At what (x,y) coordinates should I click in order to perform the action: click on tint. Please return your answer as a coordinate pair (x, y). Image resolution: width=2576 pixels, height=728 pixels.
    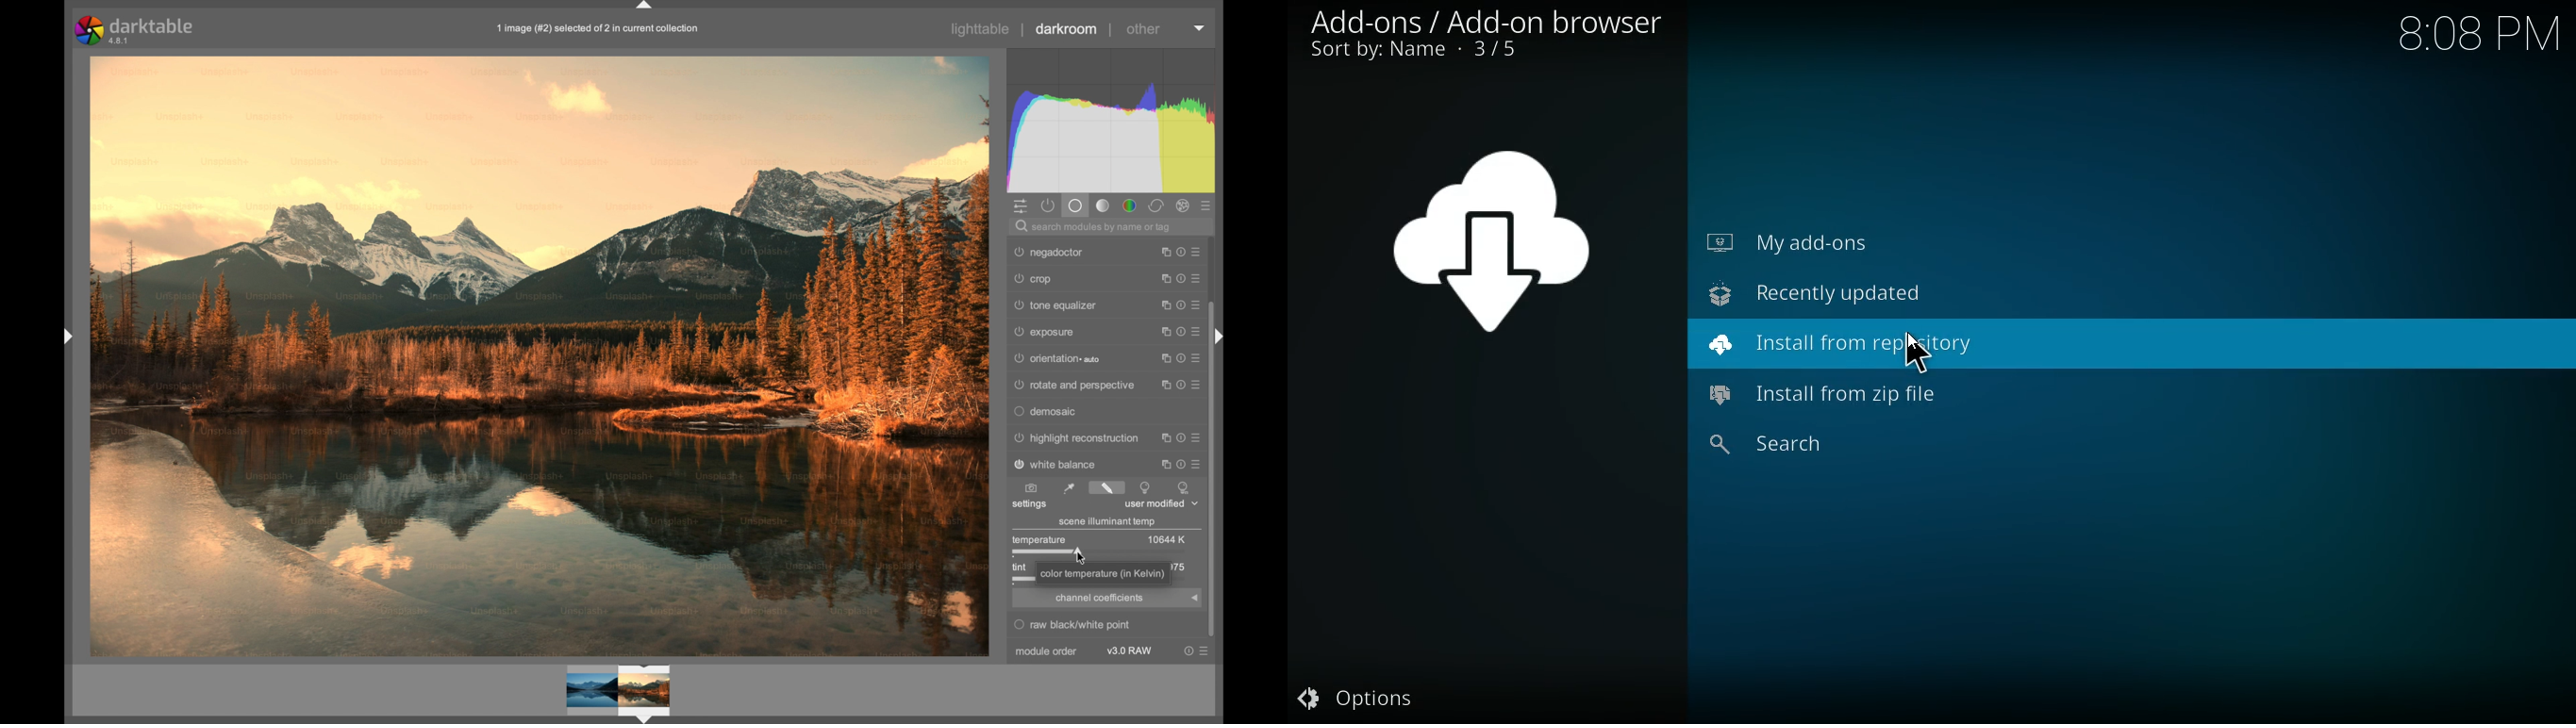
    Looking at the image, I should click on (1018, 567).